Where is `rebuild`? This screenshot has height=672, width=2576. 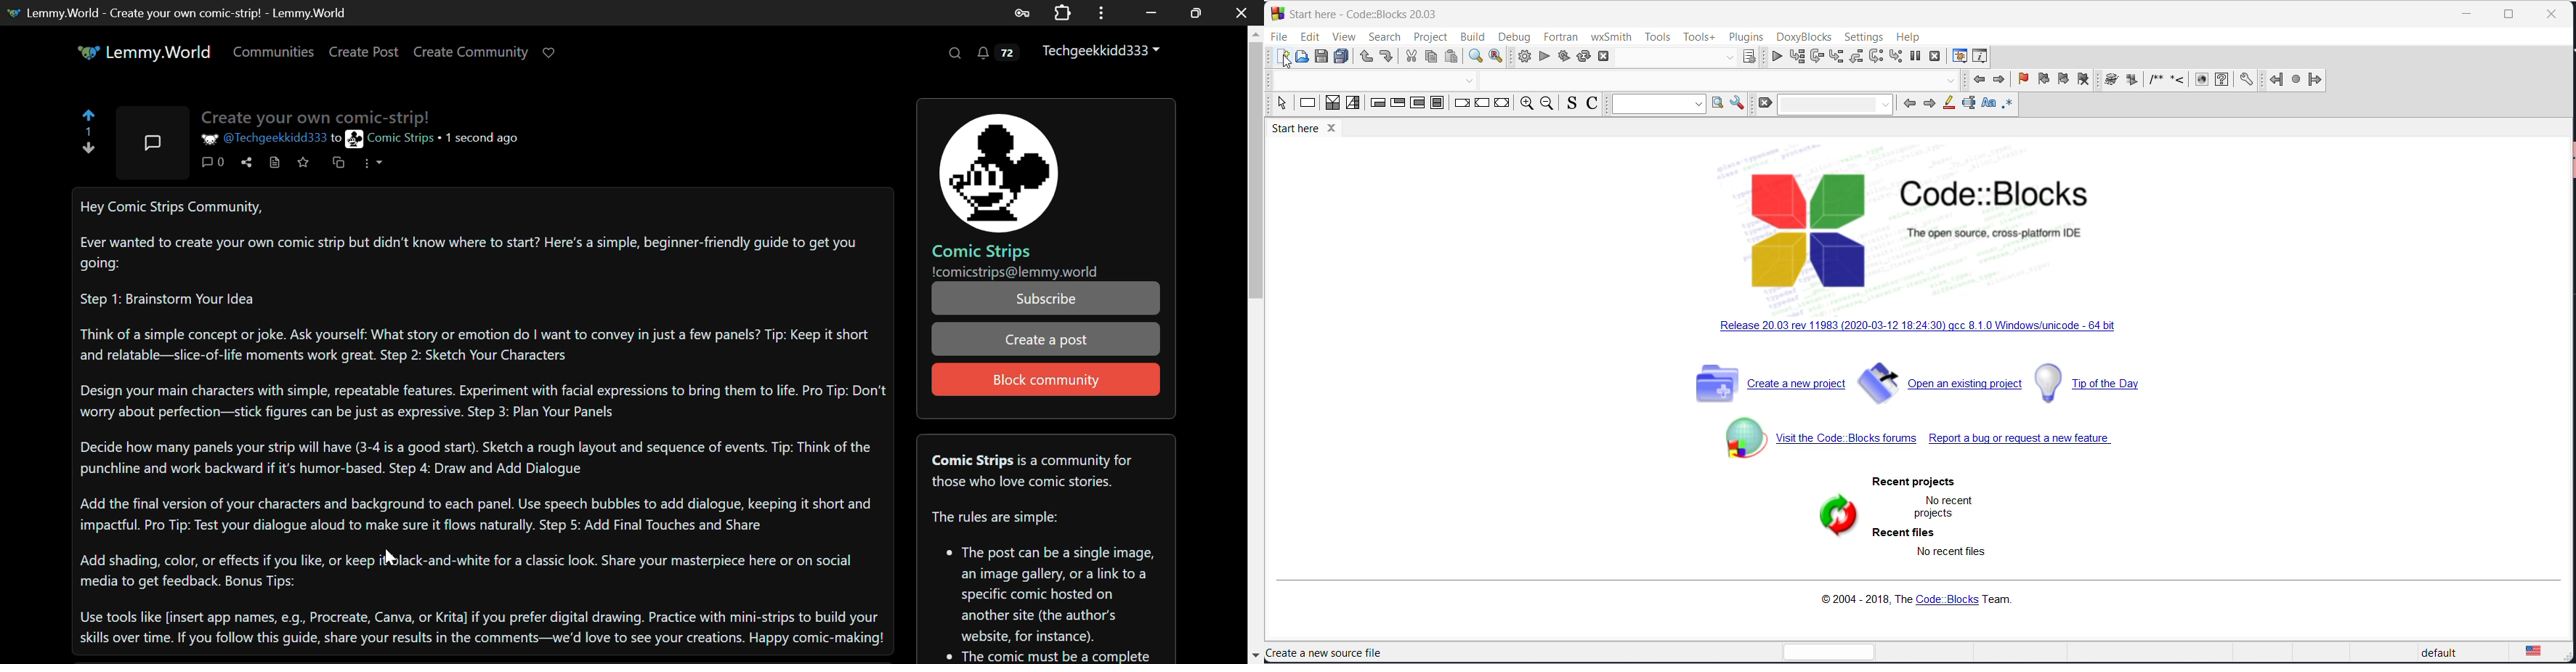 rebuild is located at coordinates (1583, 56).